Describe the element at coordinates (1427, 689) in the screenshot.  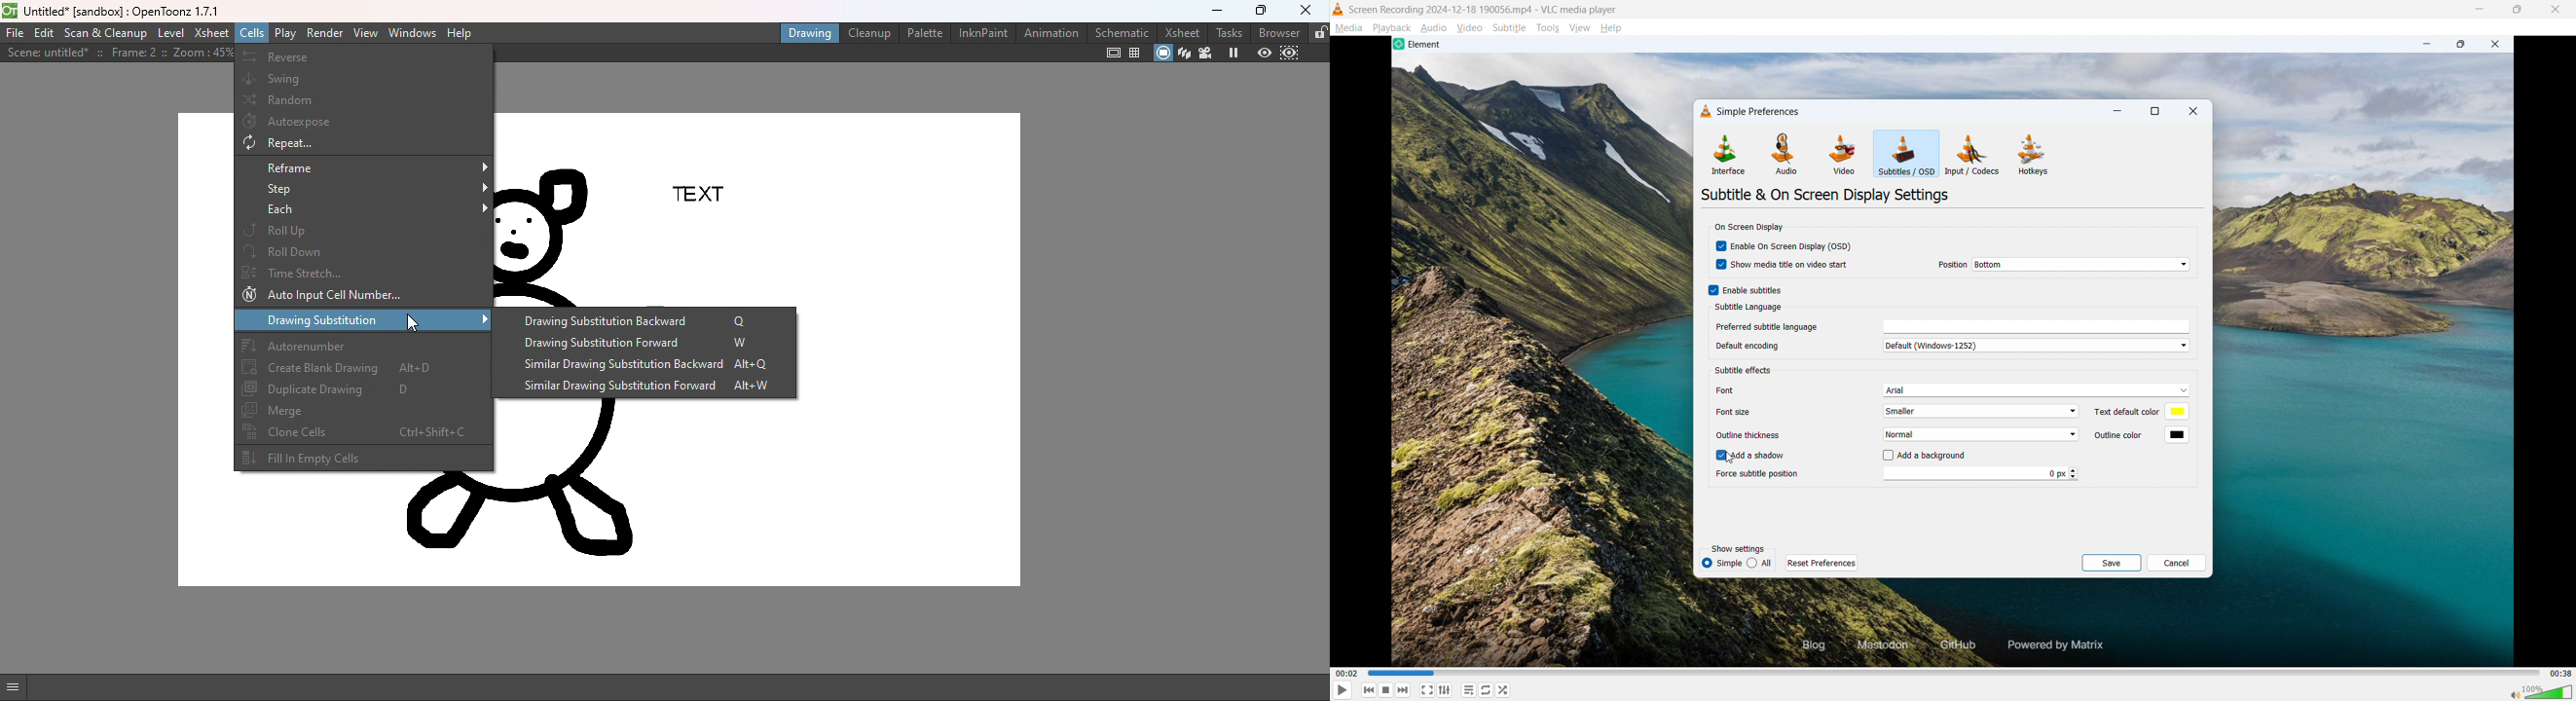
I see `Full screen ` at that location.